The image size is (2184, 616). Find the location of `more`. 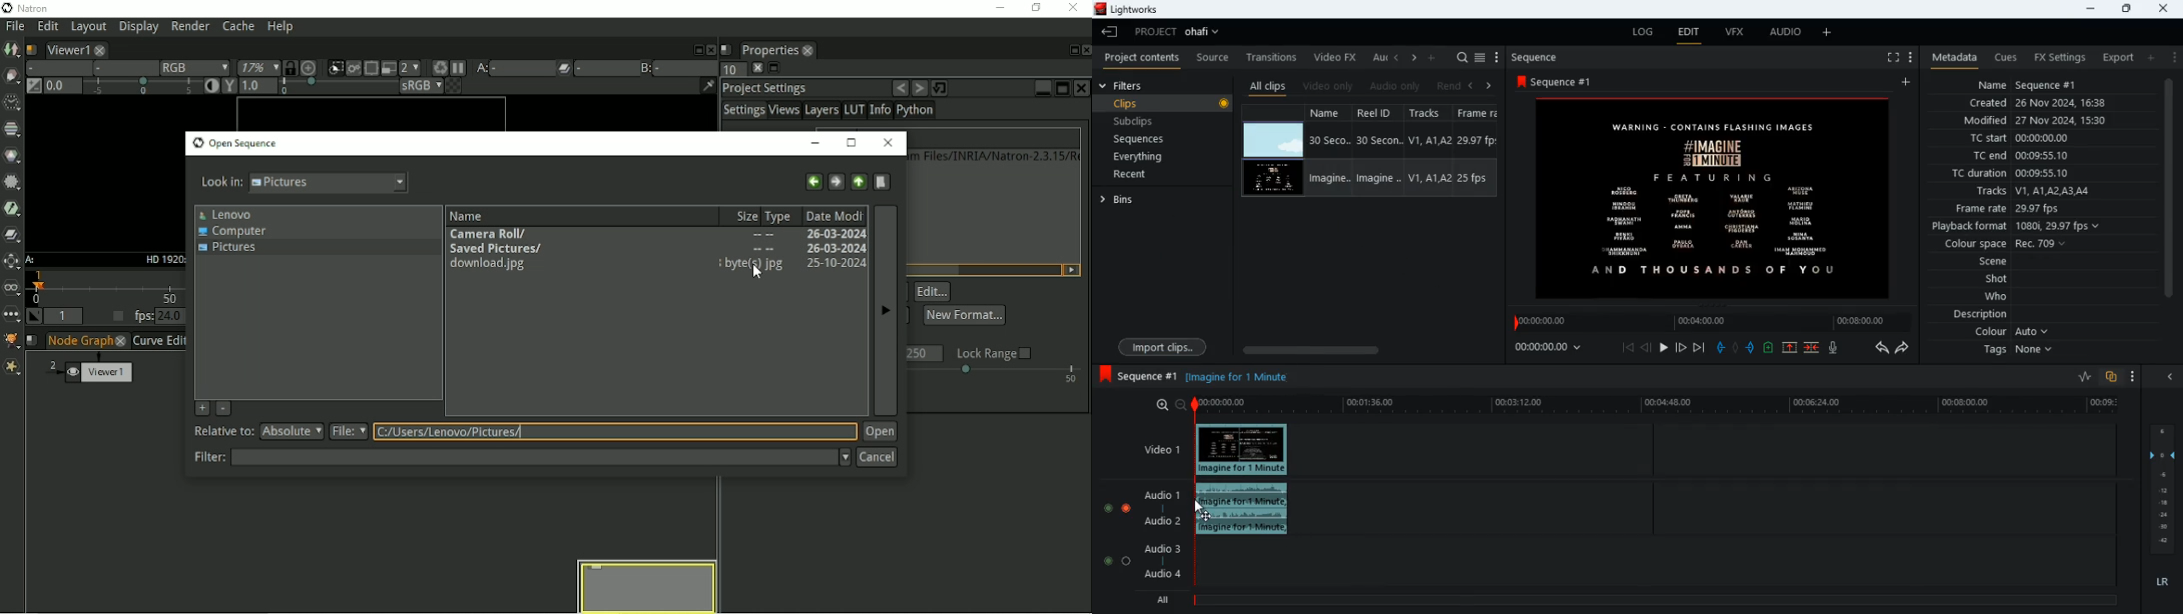

more is located at coordinates (1909, 56).